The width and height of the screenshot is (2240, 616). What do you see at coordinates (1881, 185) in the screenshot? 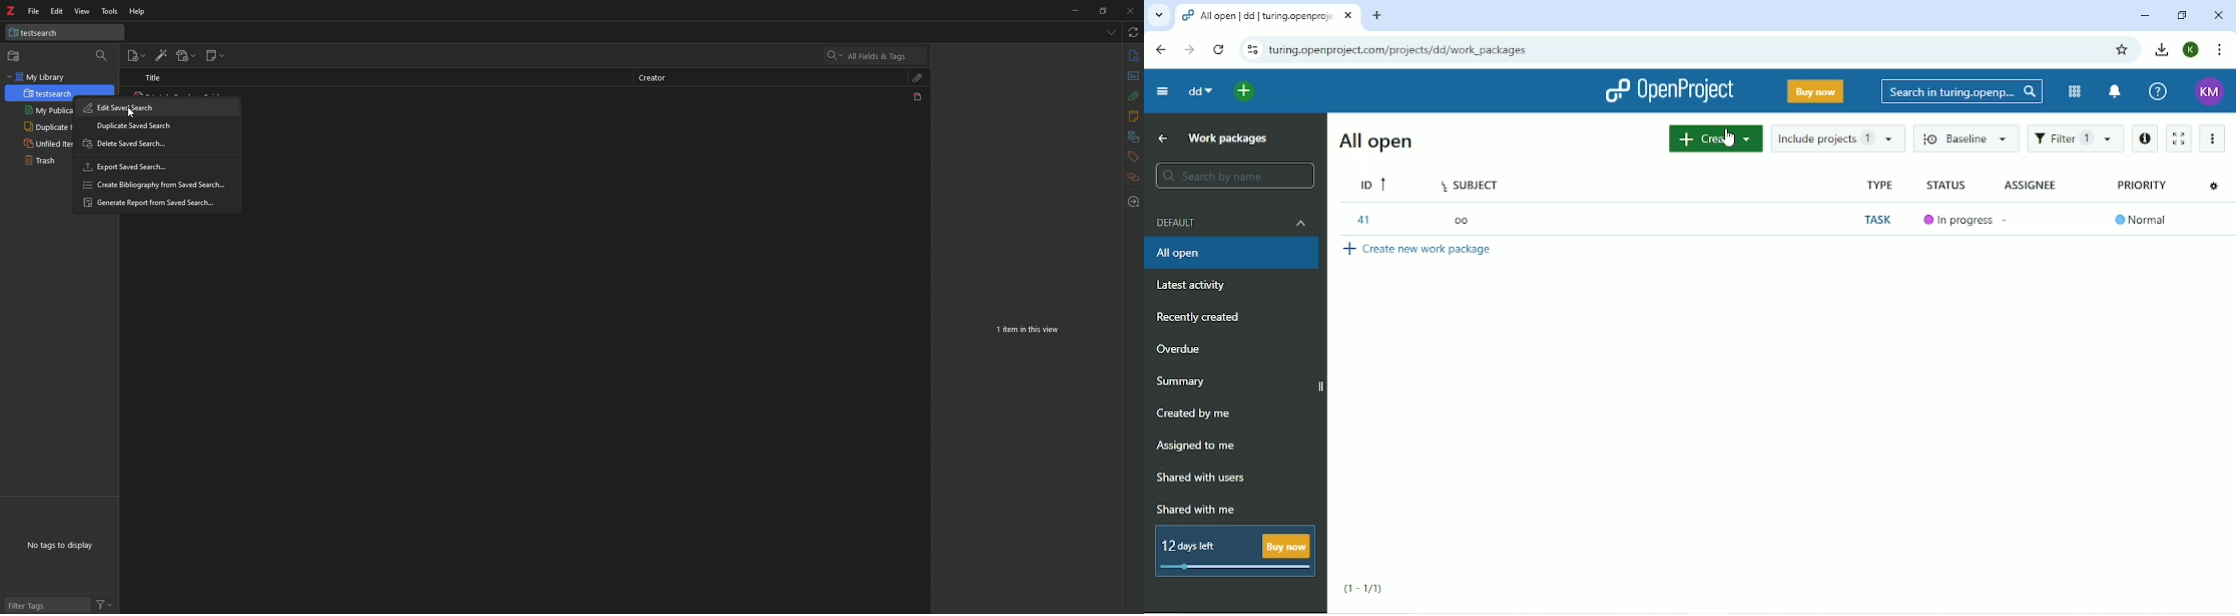
I see `Type` at bounding box center [1881, 185].